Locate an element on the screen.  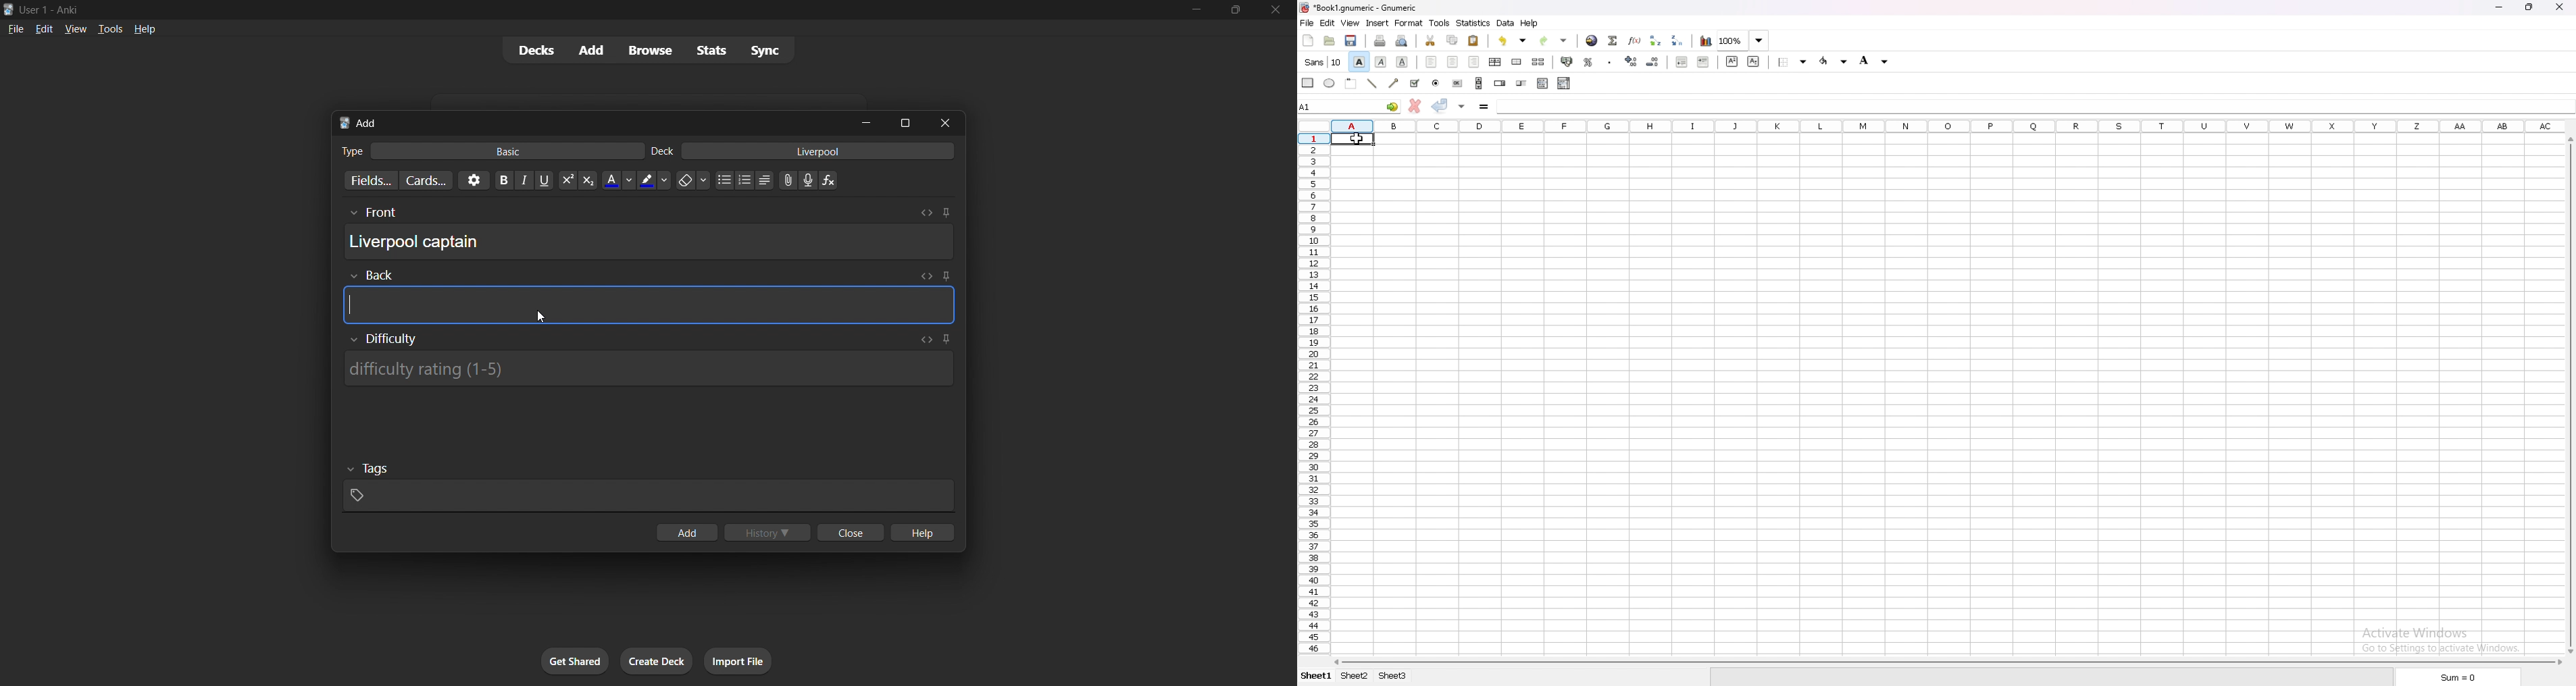
formula is located at coordinates (1484, 107).